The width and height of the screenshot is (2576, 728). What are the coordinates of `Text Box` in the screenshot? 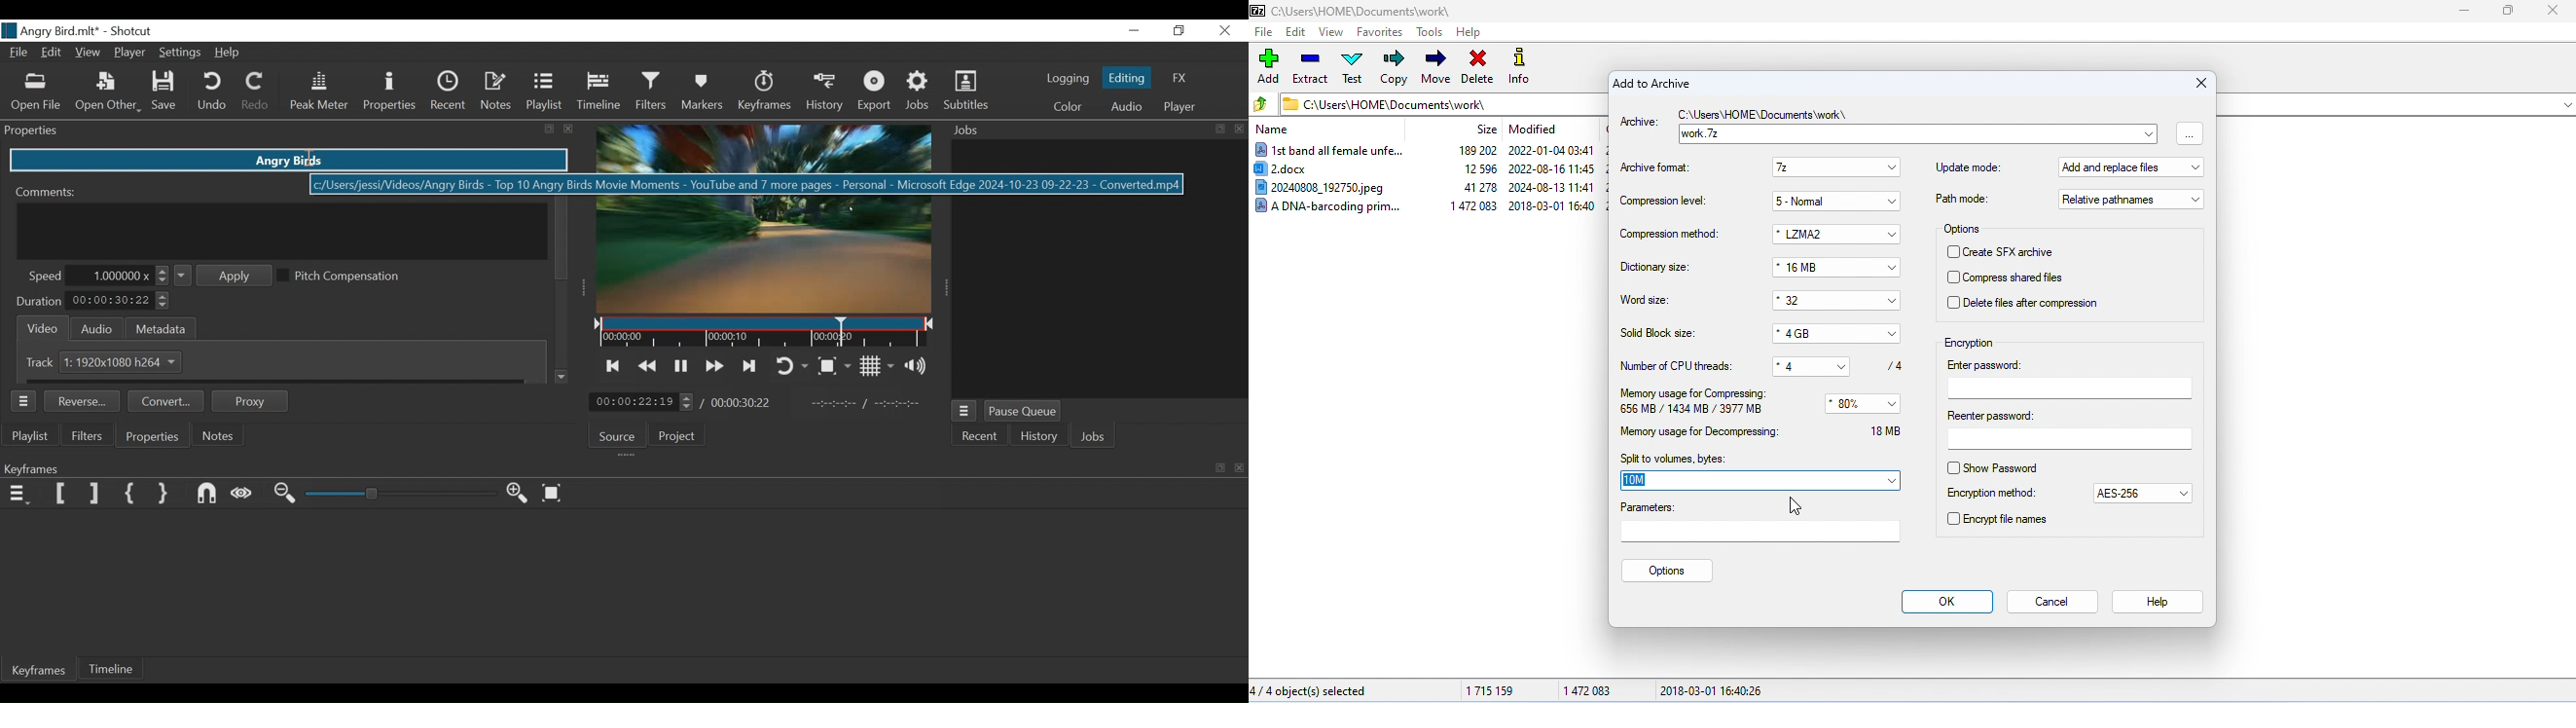 It's located at (292, 160).